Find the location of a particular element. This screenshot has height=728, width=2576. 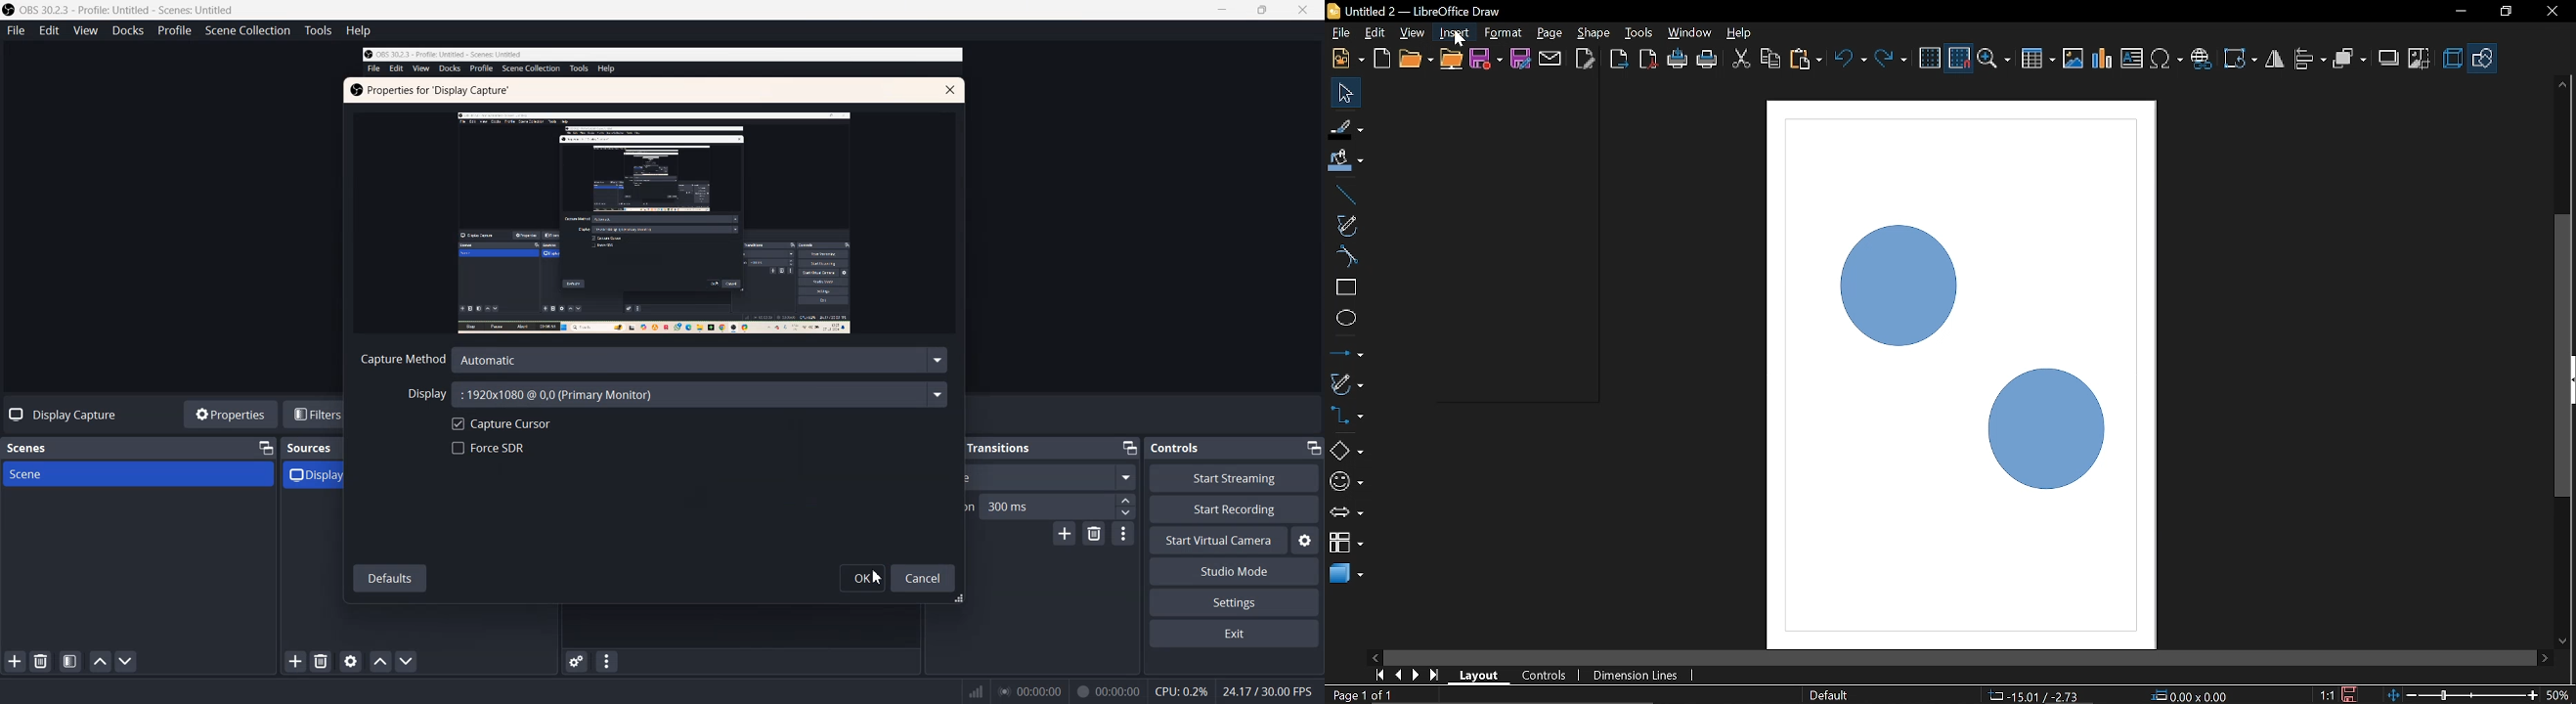

Attach is located at coordinates (1551, 58).